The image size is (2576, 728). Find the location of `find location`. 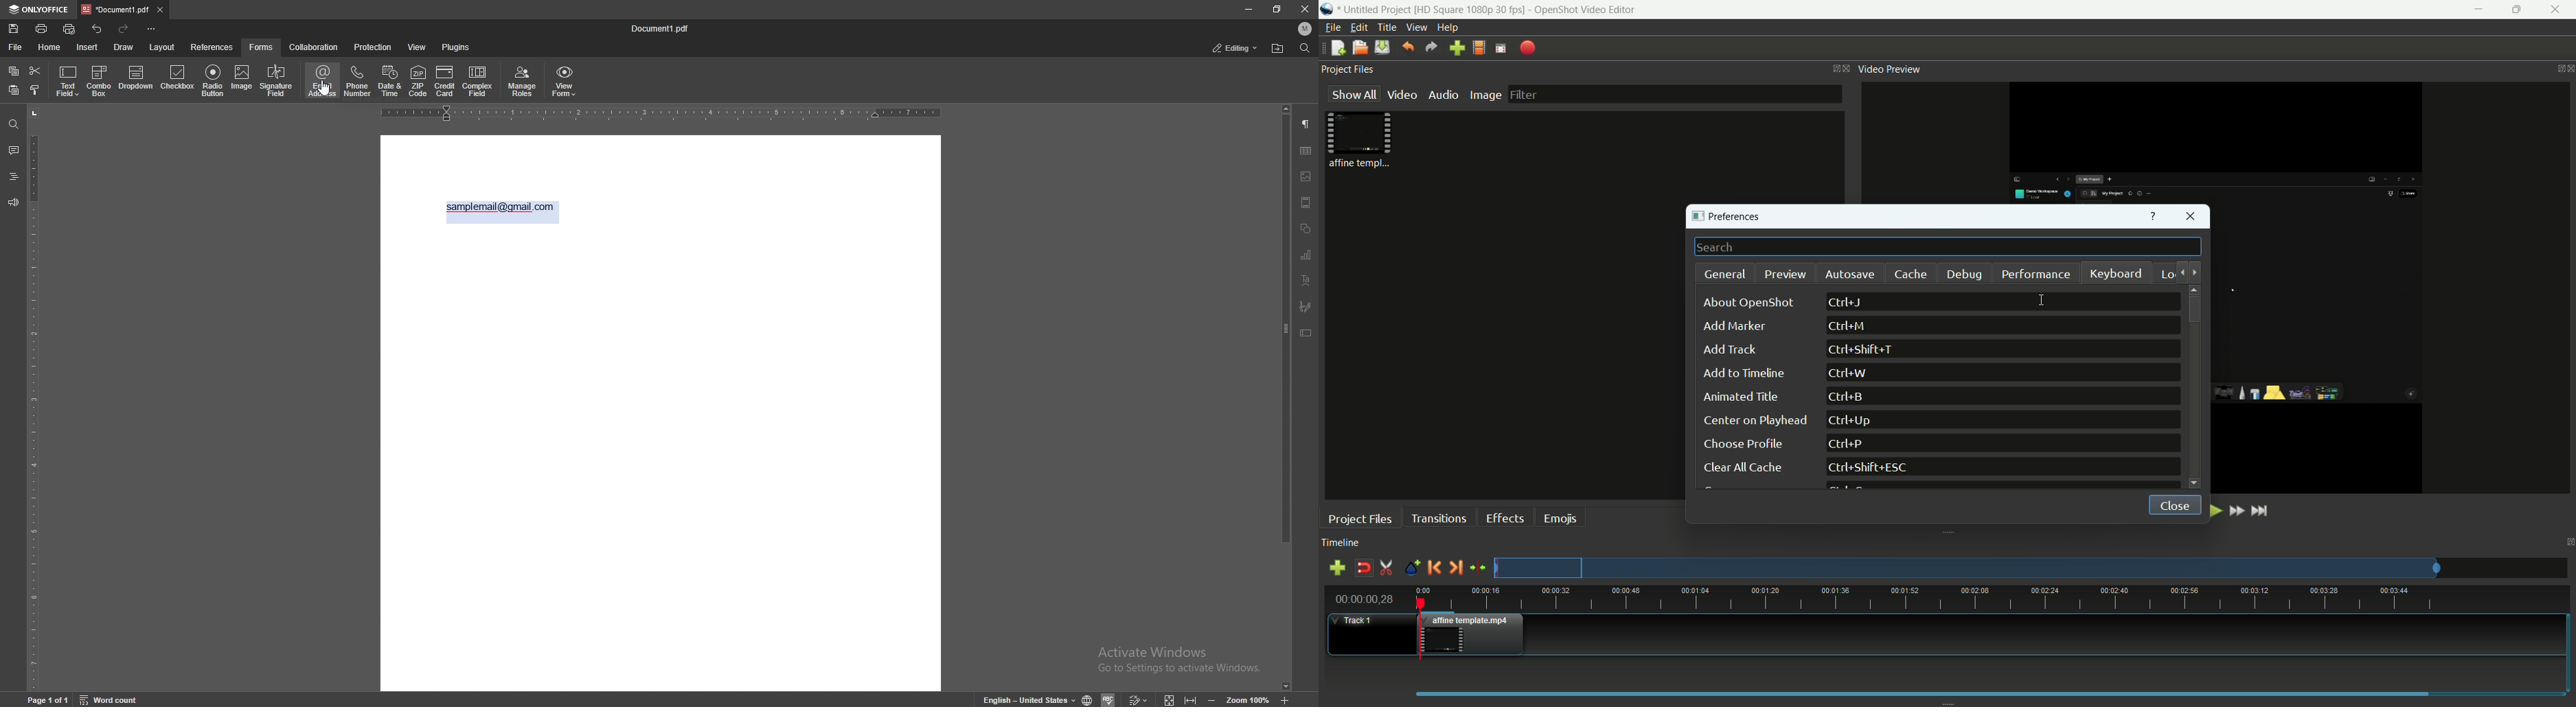

find location is located at coordinates (1279, 48).